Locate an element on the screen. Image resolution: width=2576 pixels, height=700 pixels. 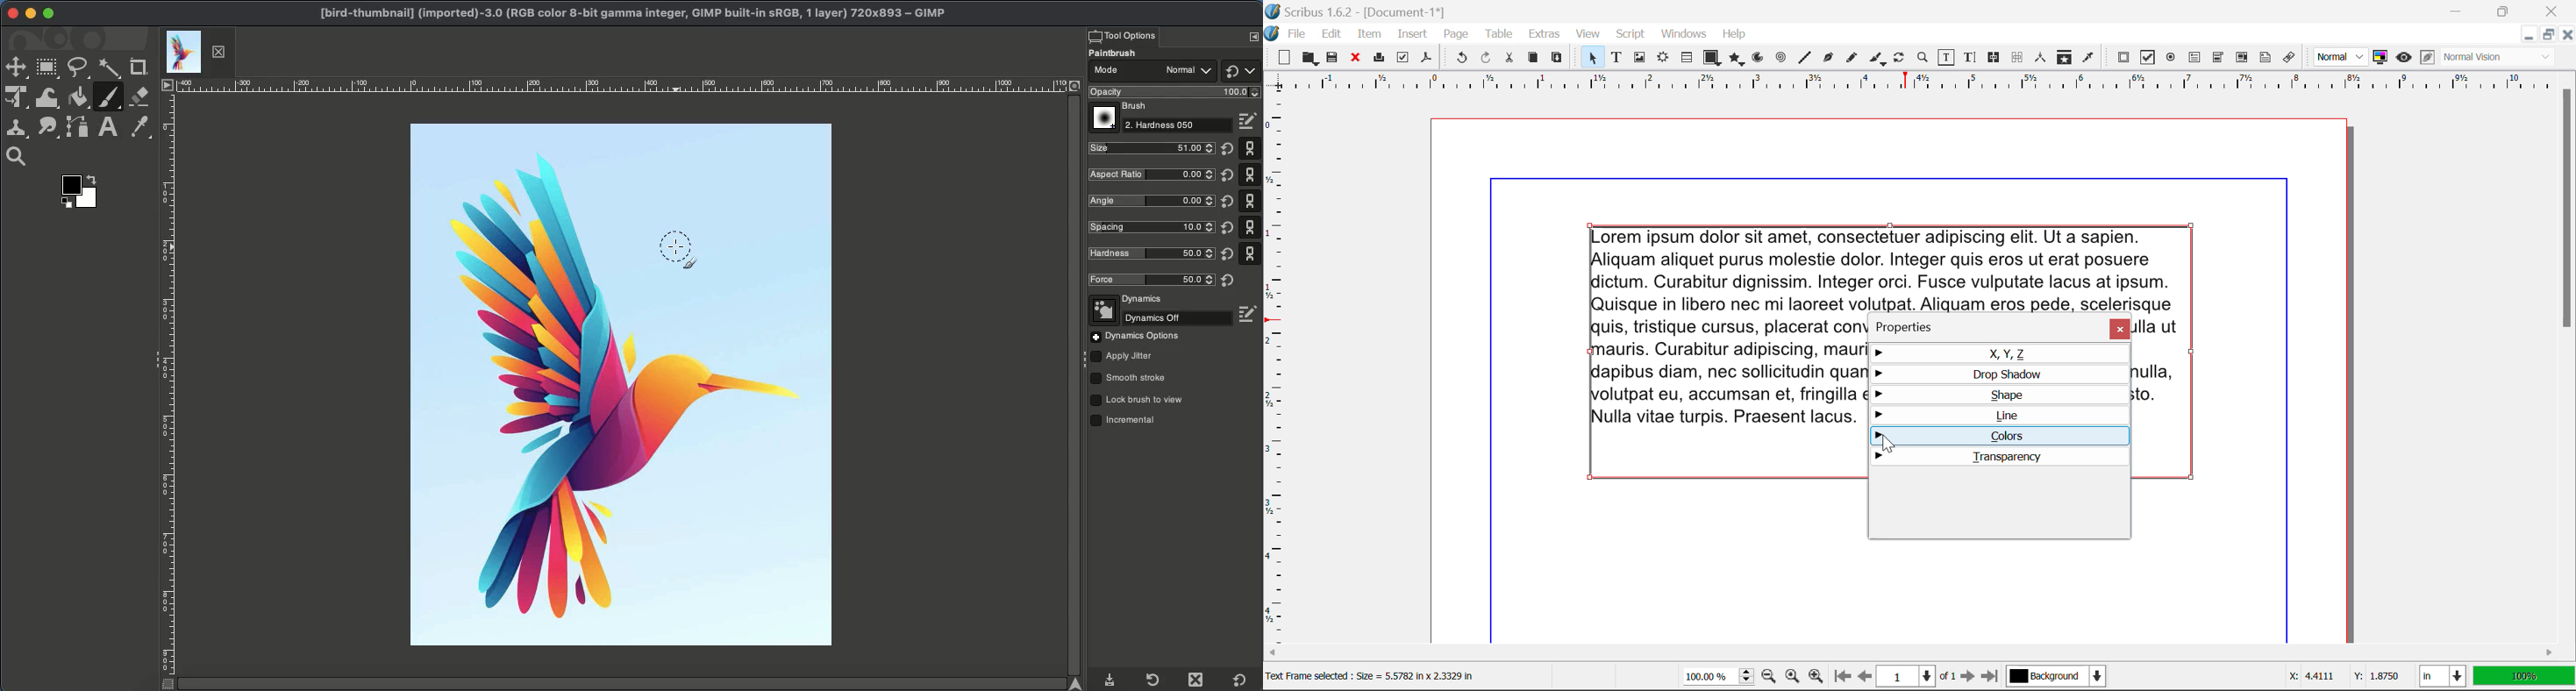
Cut is located at coordinates (1509, 58).